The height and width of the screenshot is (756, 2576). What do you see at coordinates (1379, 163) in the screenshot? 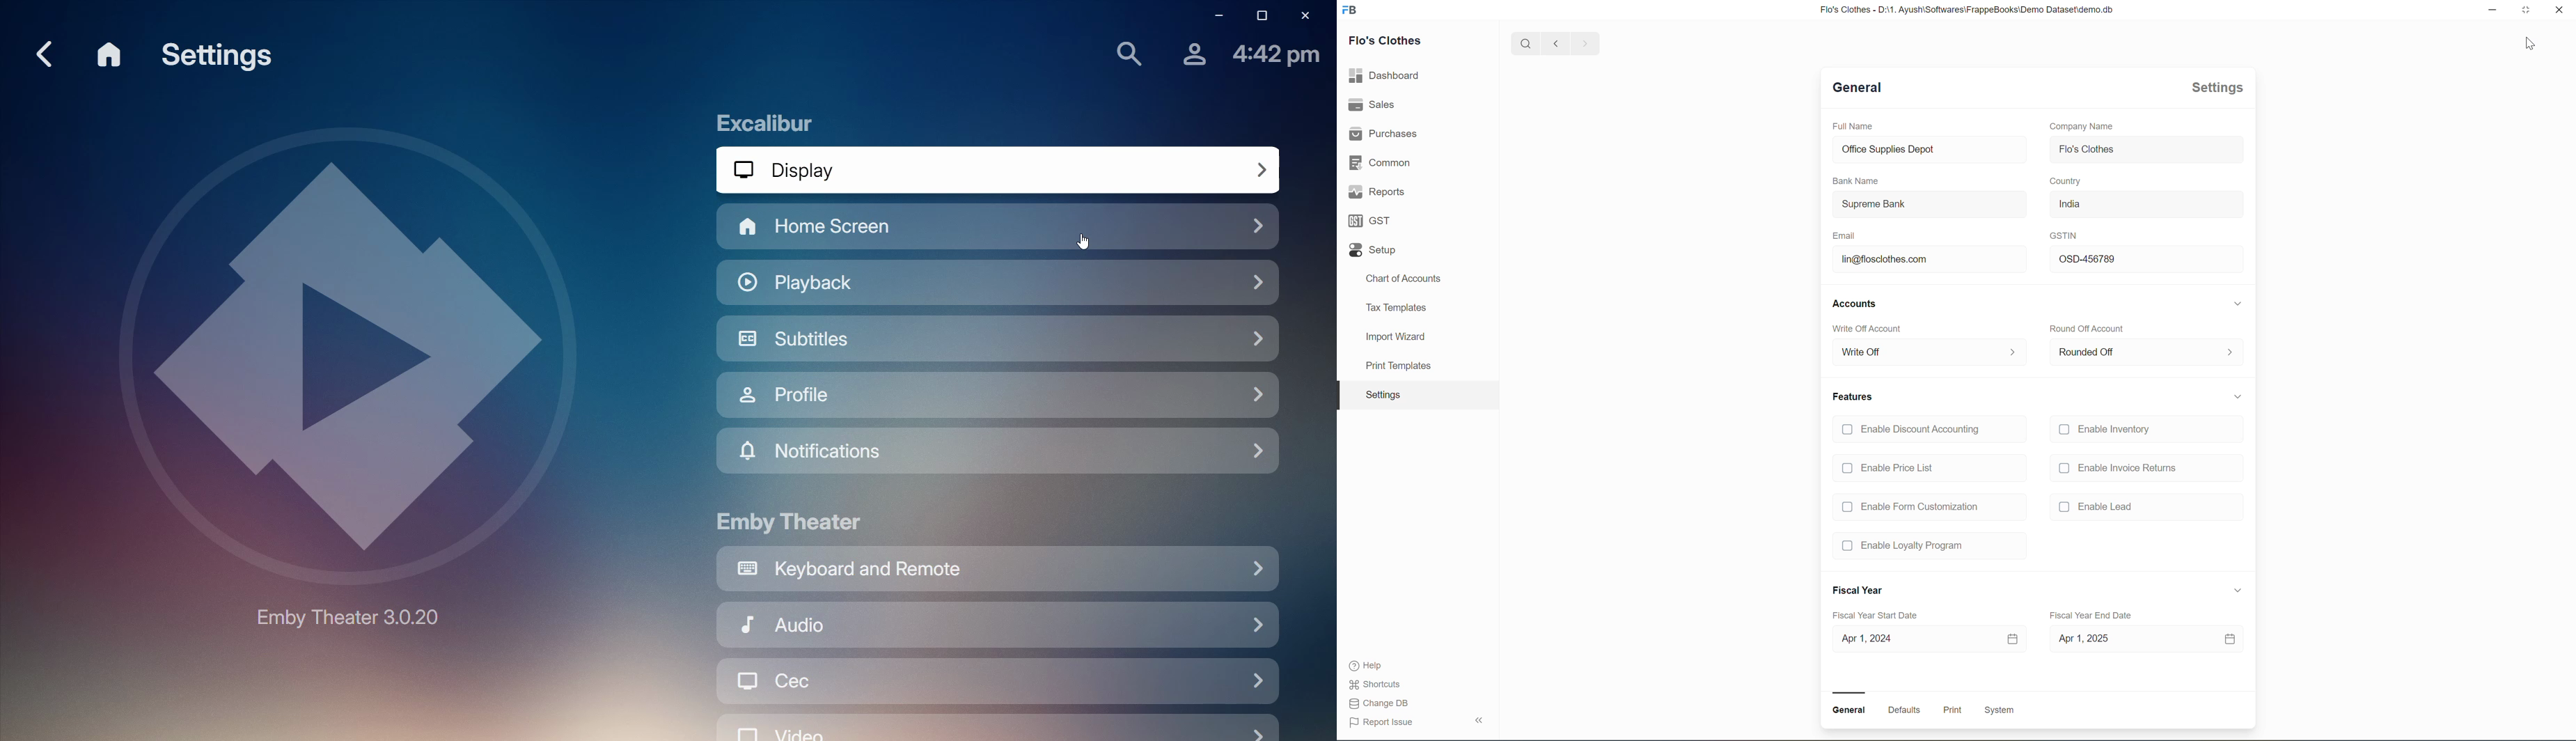
I see `Common` at bounding box center [1379, 163].